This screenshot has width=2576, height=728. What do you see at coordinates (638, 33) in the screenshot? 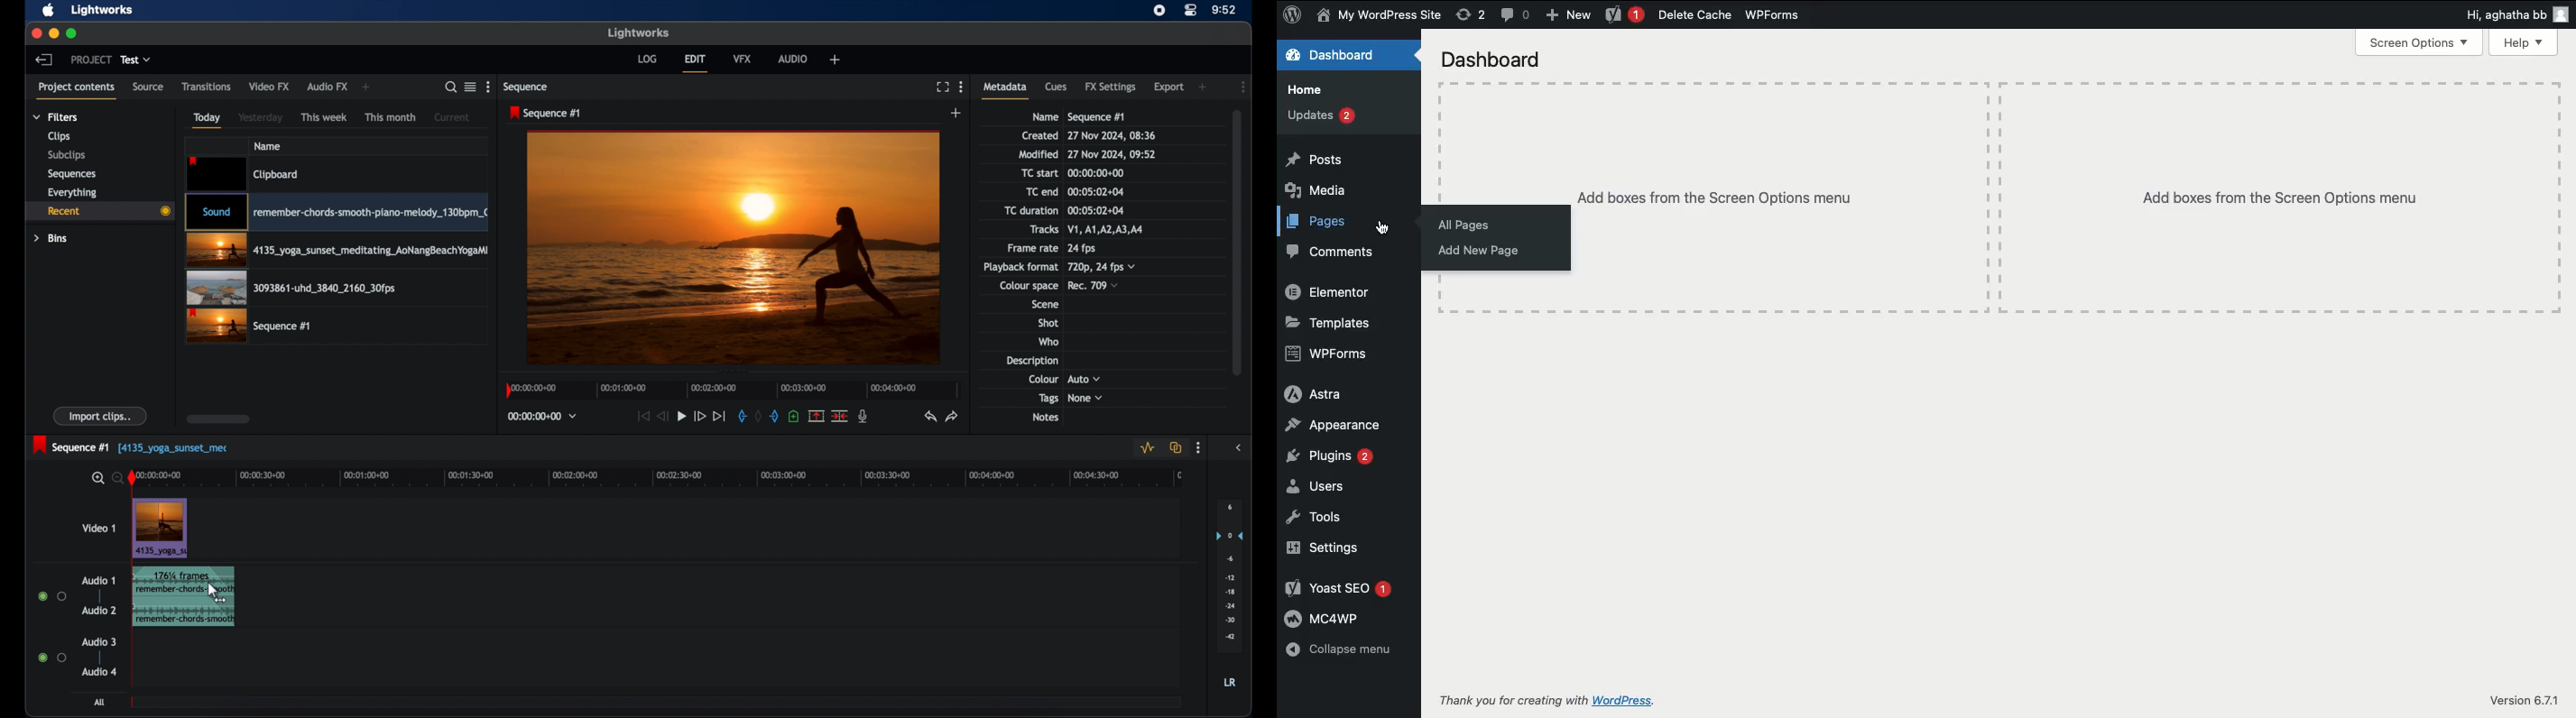
I see `lightworks` at bounding box center [638, 33].